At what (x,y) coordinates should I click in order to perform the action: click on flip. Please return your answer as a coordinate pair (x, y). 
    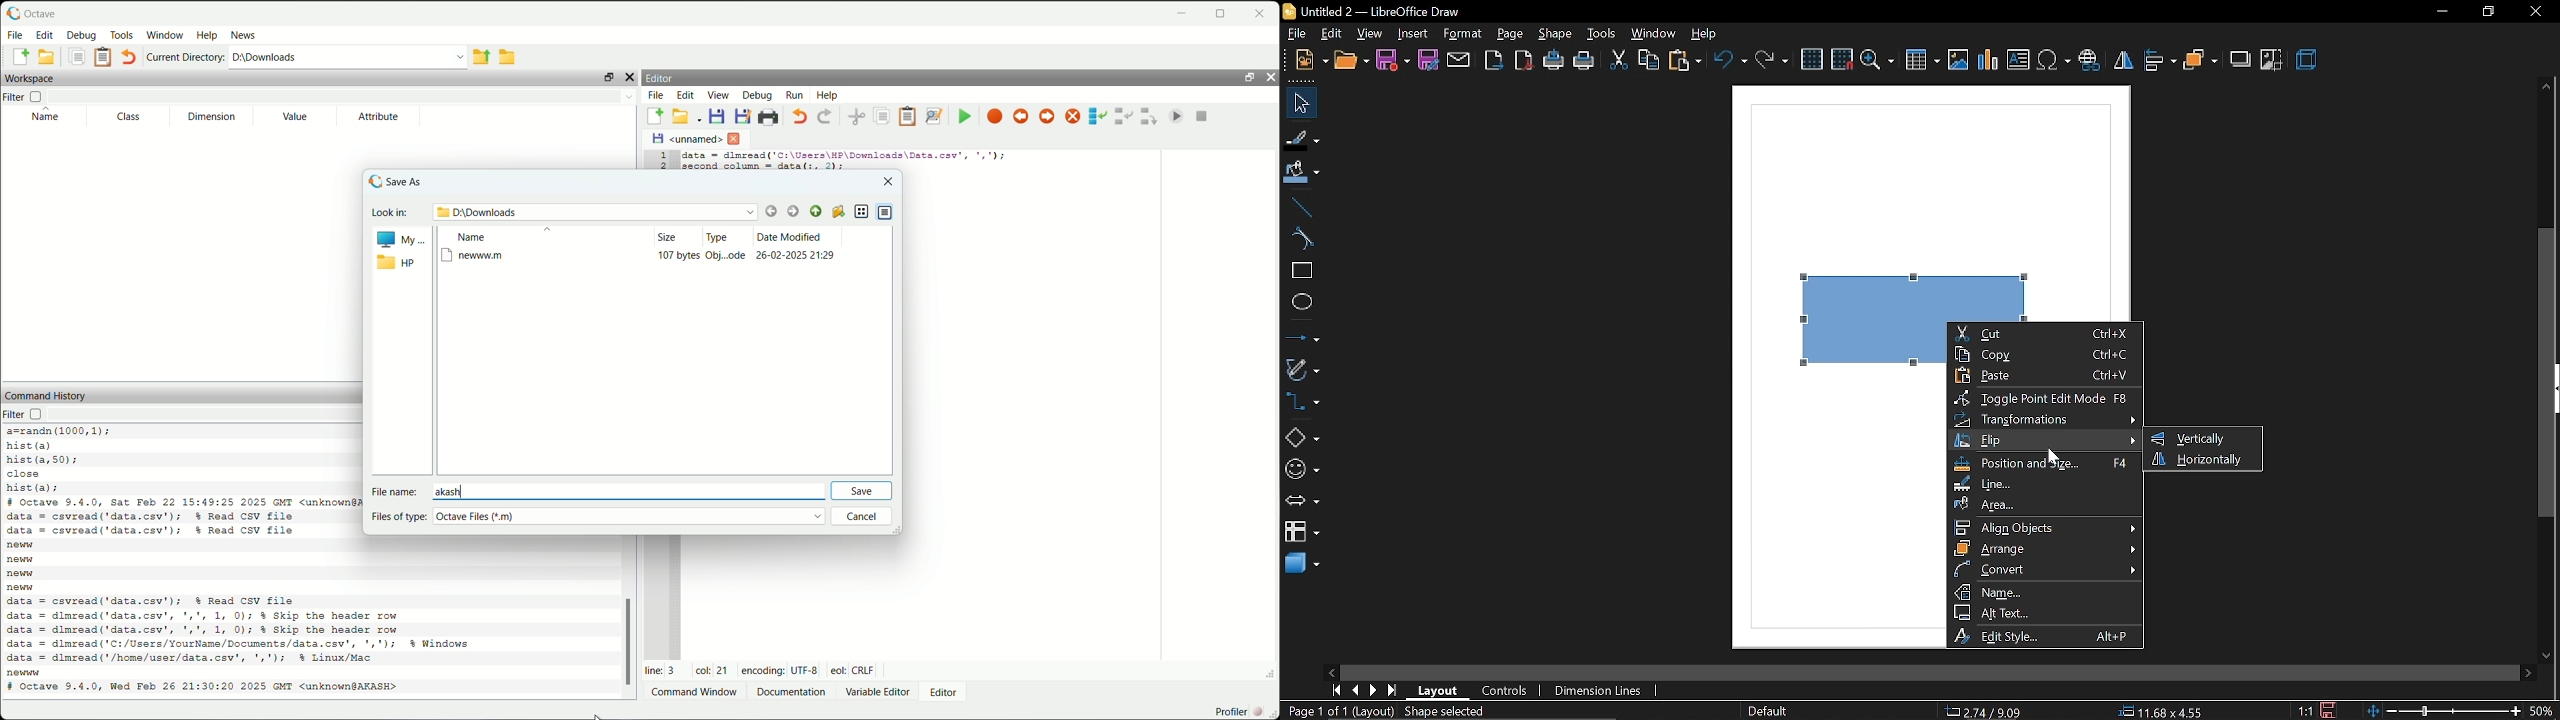
    Looking at the image, I should click on (2123, 61).